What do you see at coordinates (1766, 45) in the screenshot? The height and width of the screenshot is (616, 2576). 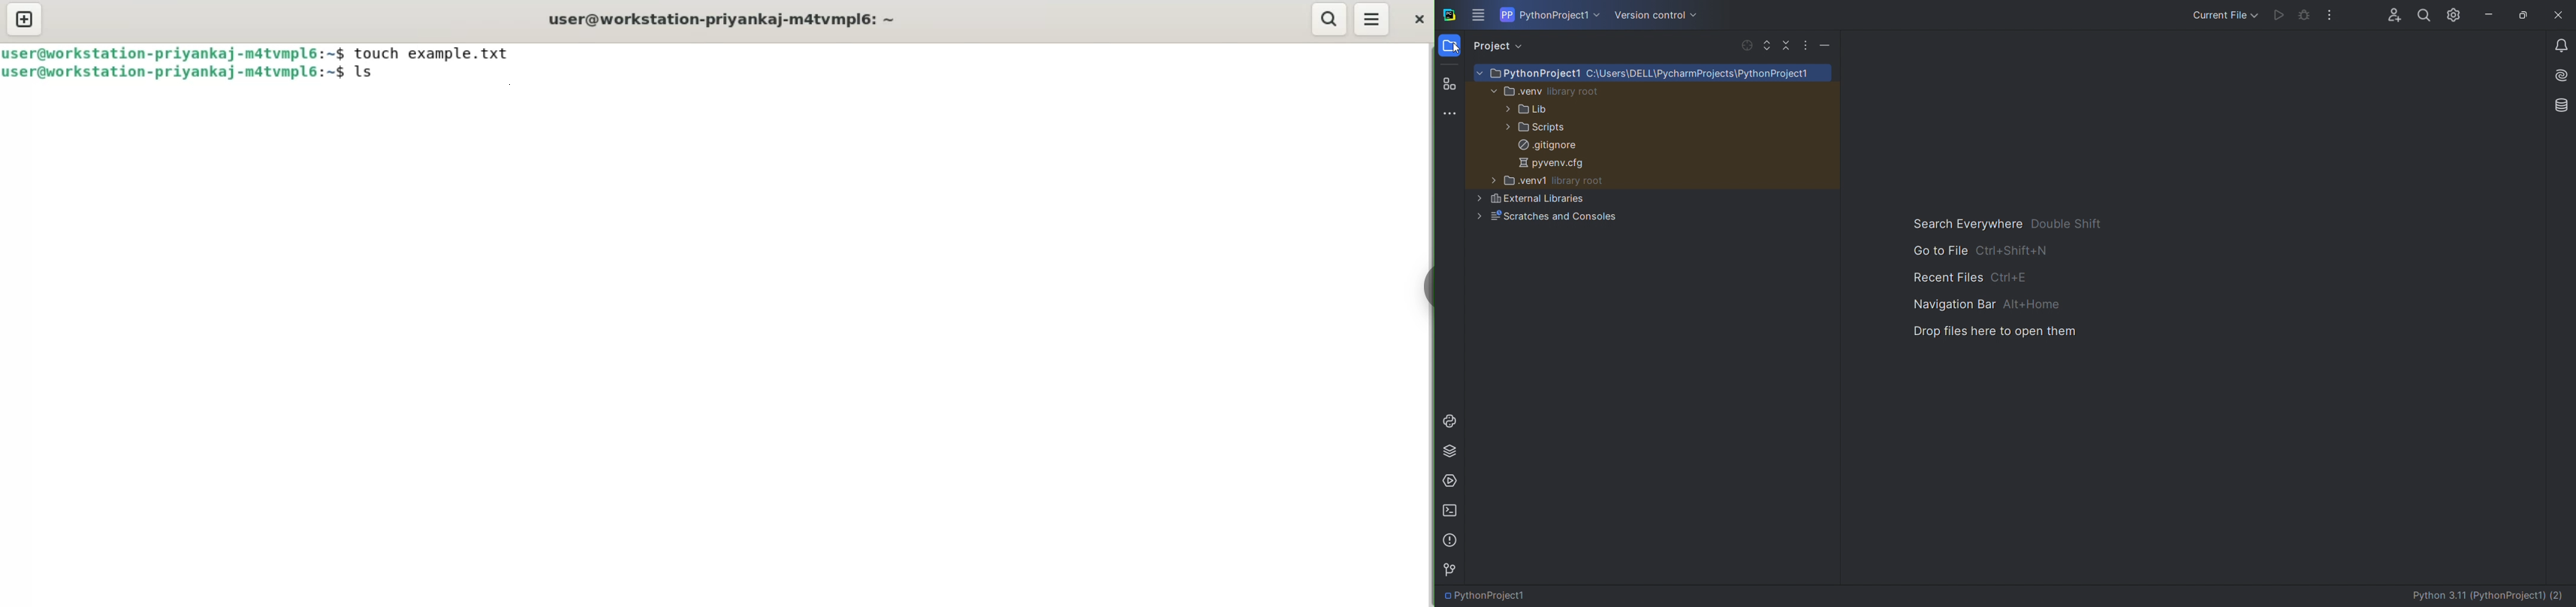 I see `expand file` at bounding box center [1766, 45].